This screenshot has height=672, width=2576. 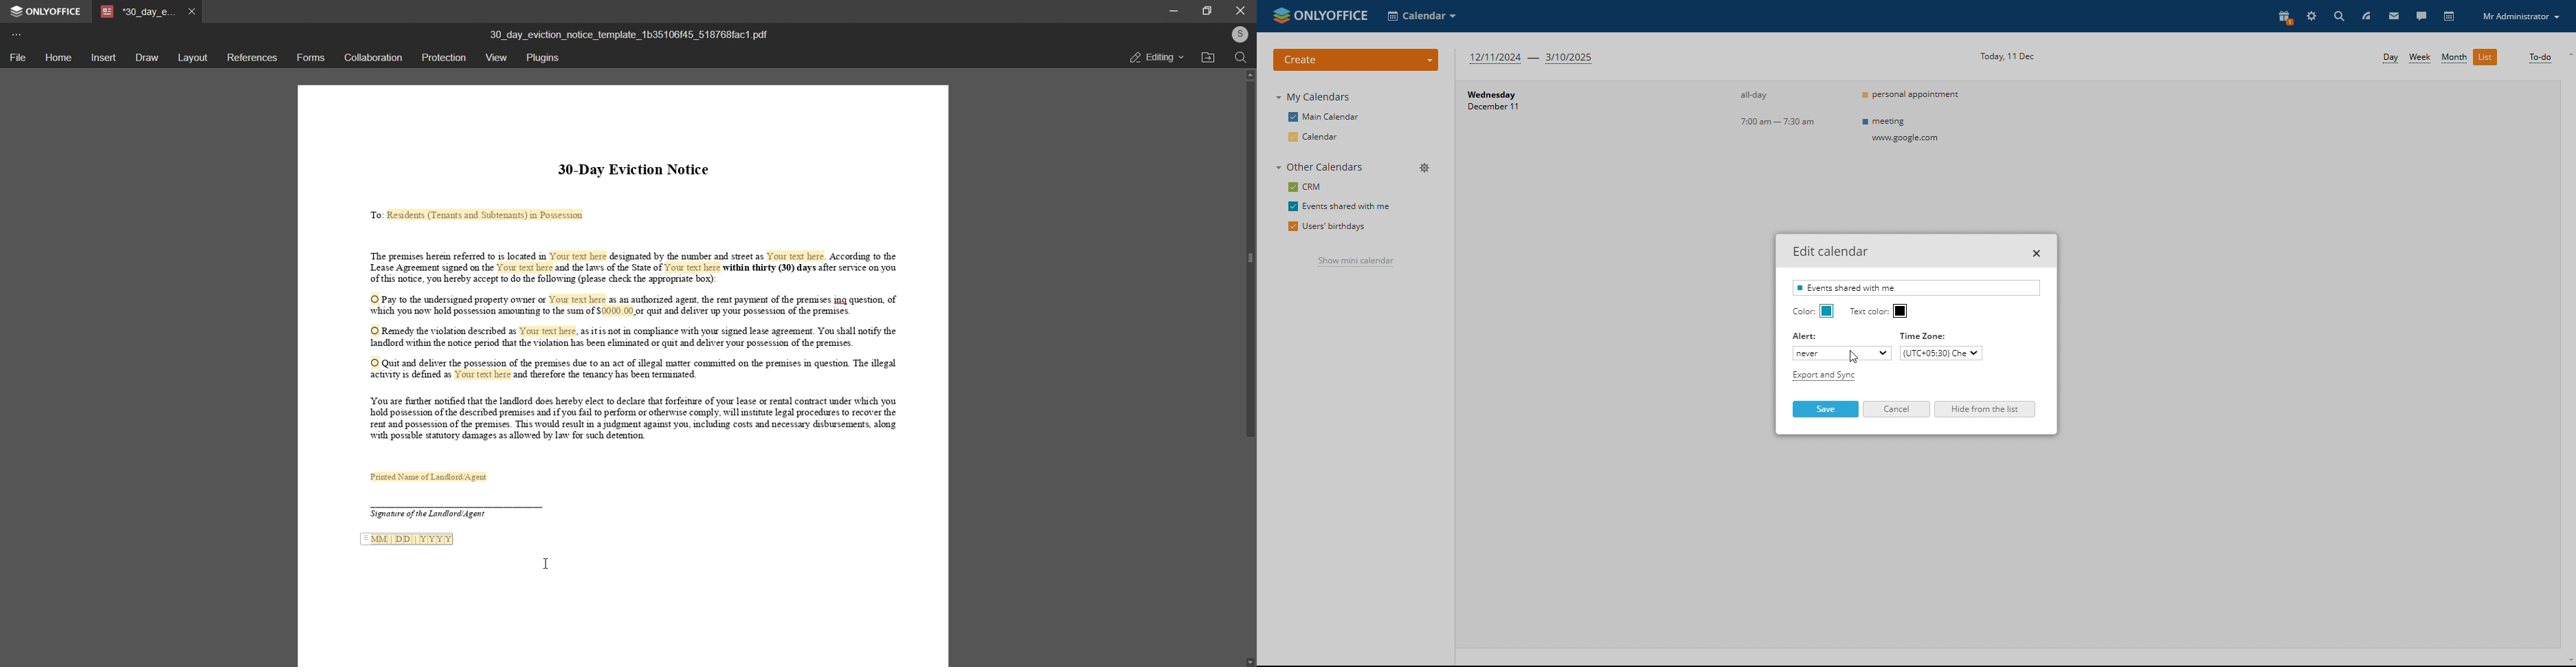 I want to click on tab name, so click(x=139, y=12).